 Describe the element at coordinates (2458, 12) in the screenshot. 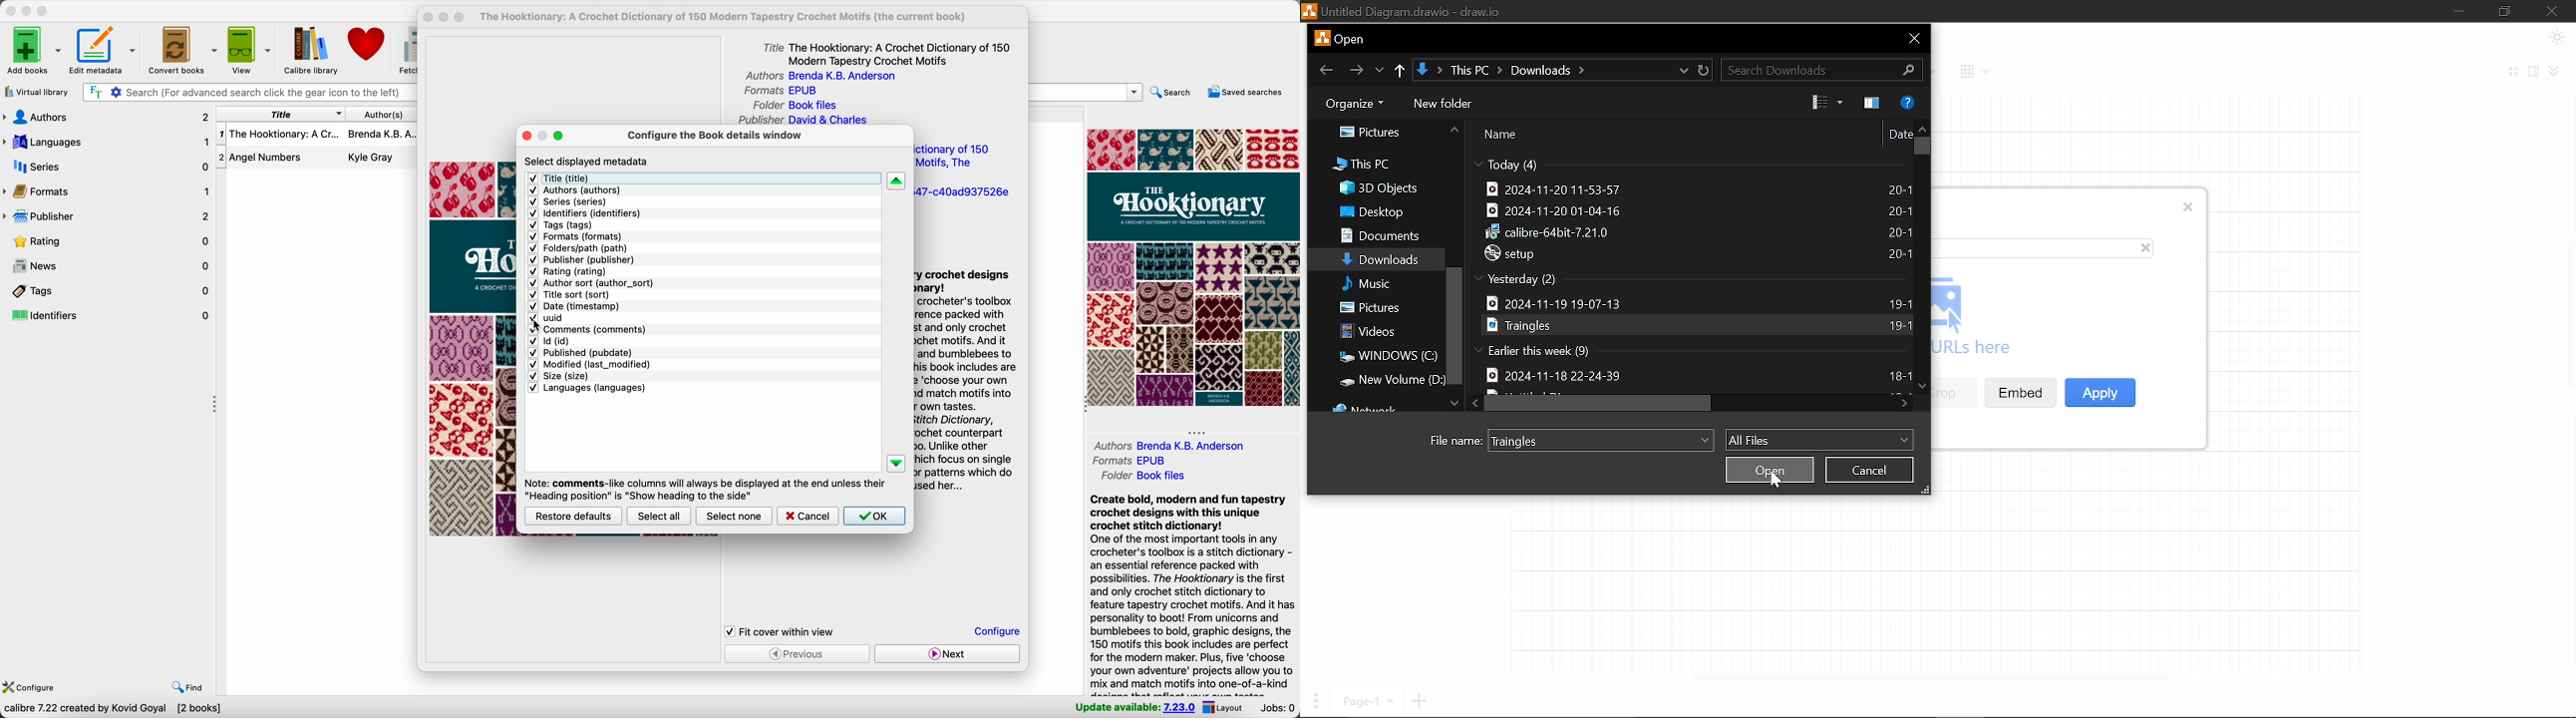

I see `Minimize` at that location.